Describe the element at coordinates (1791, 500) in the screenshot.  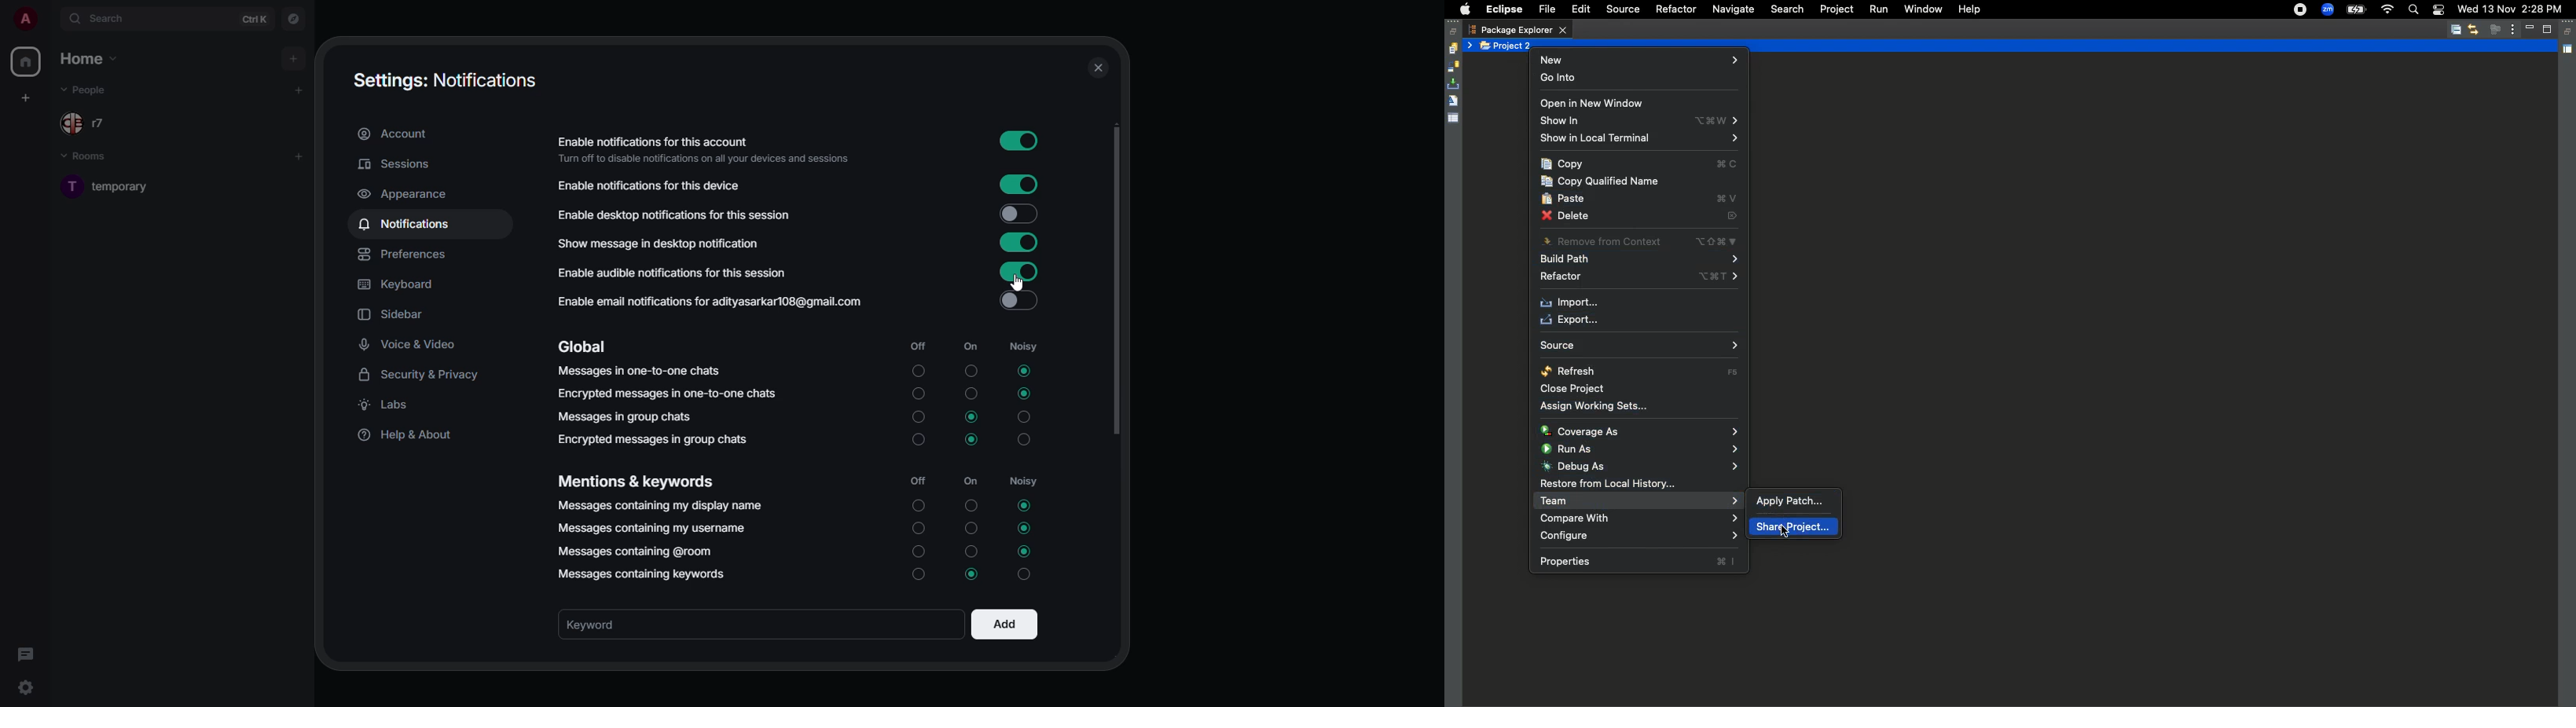
I see `Apply patch` at that location.